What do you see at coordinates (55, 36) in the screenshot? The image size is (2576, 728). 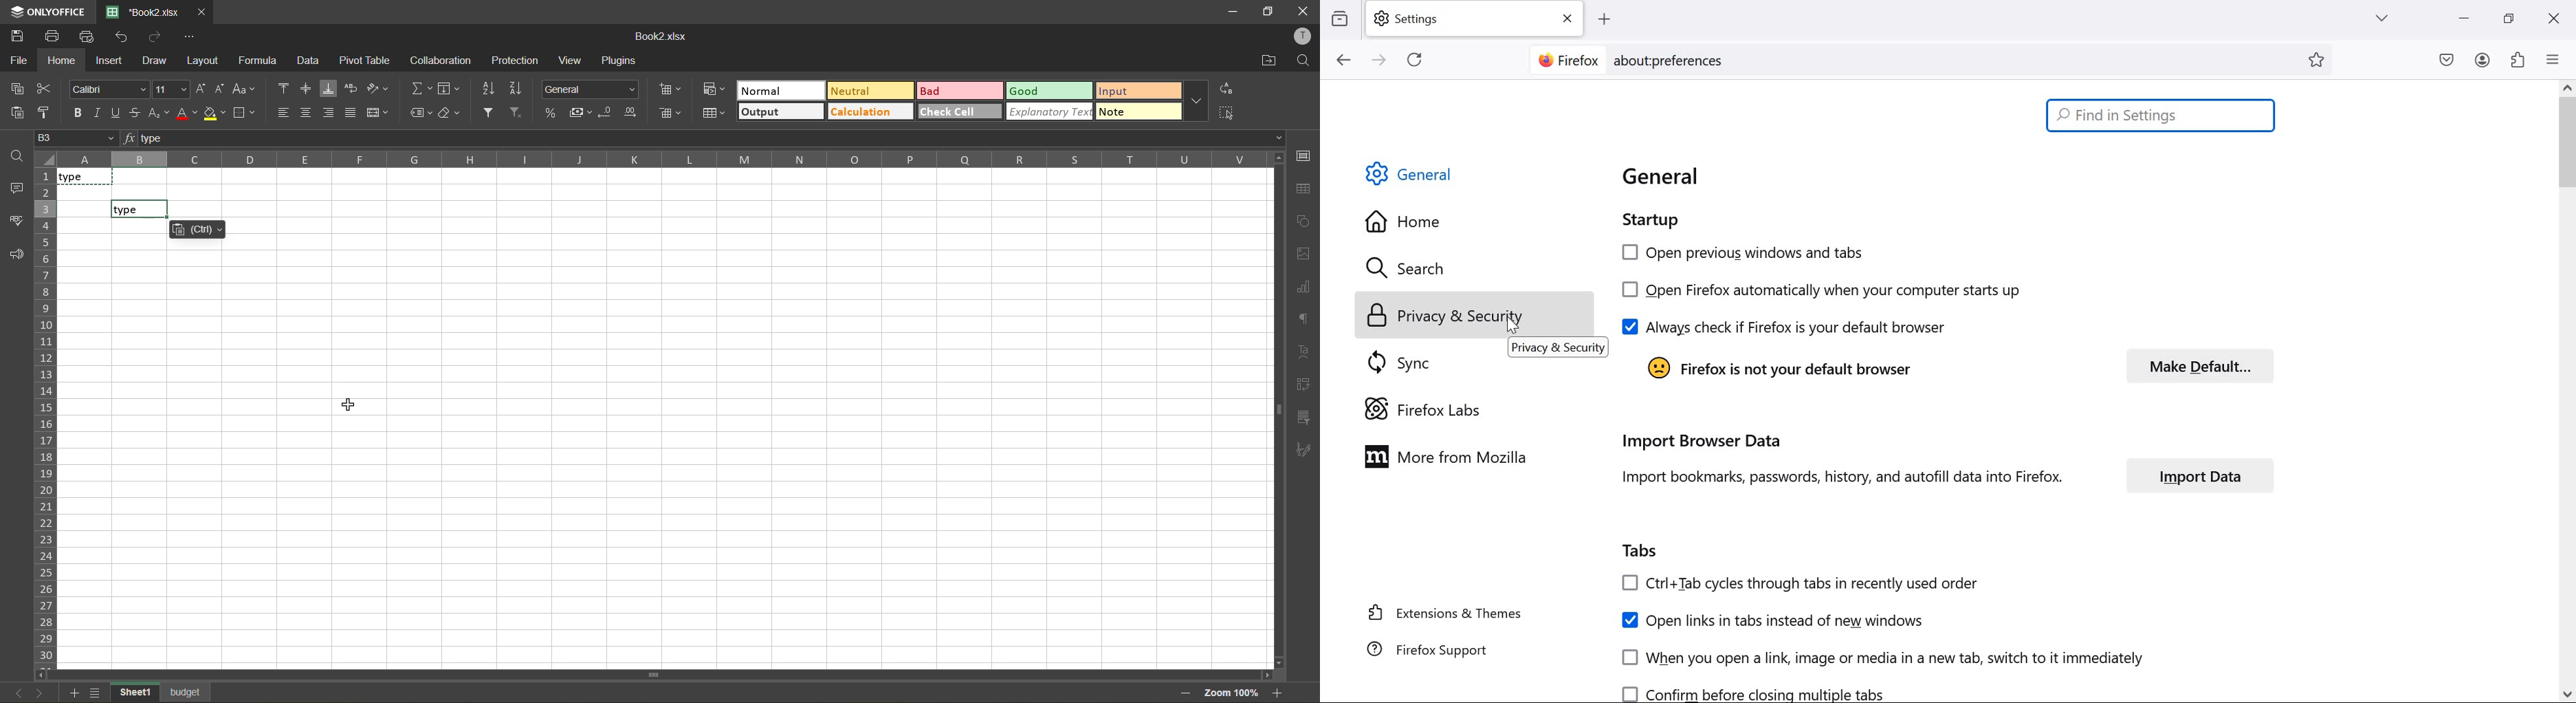 I see `print` at bounding box center [55, 36].